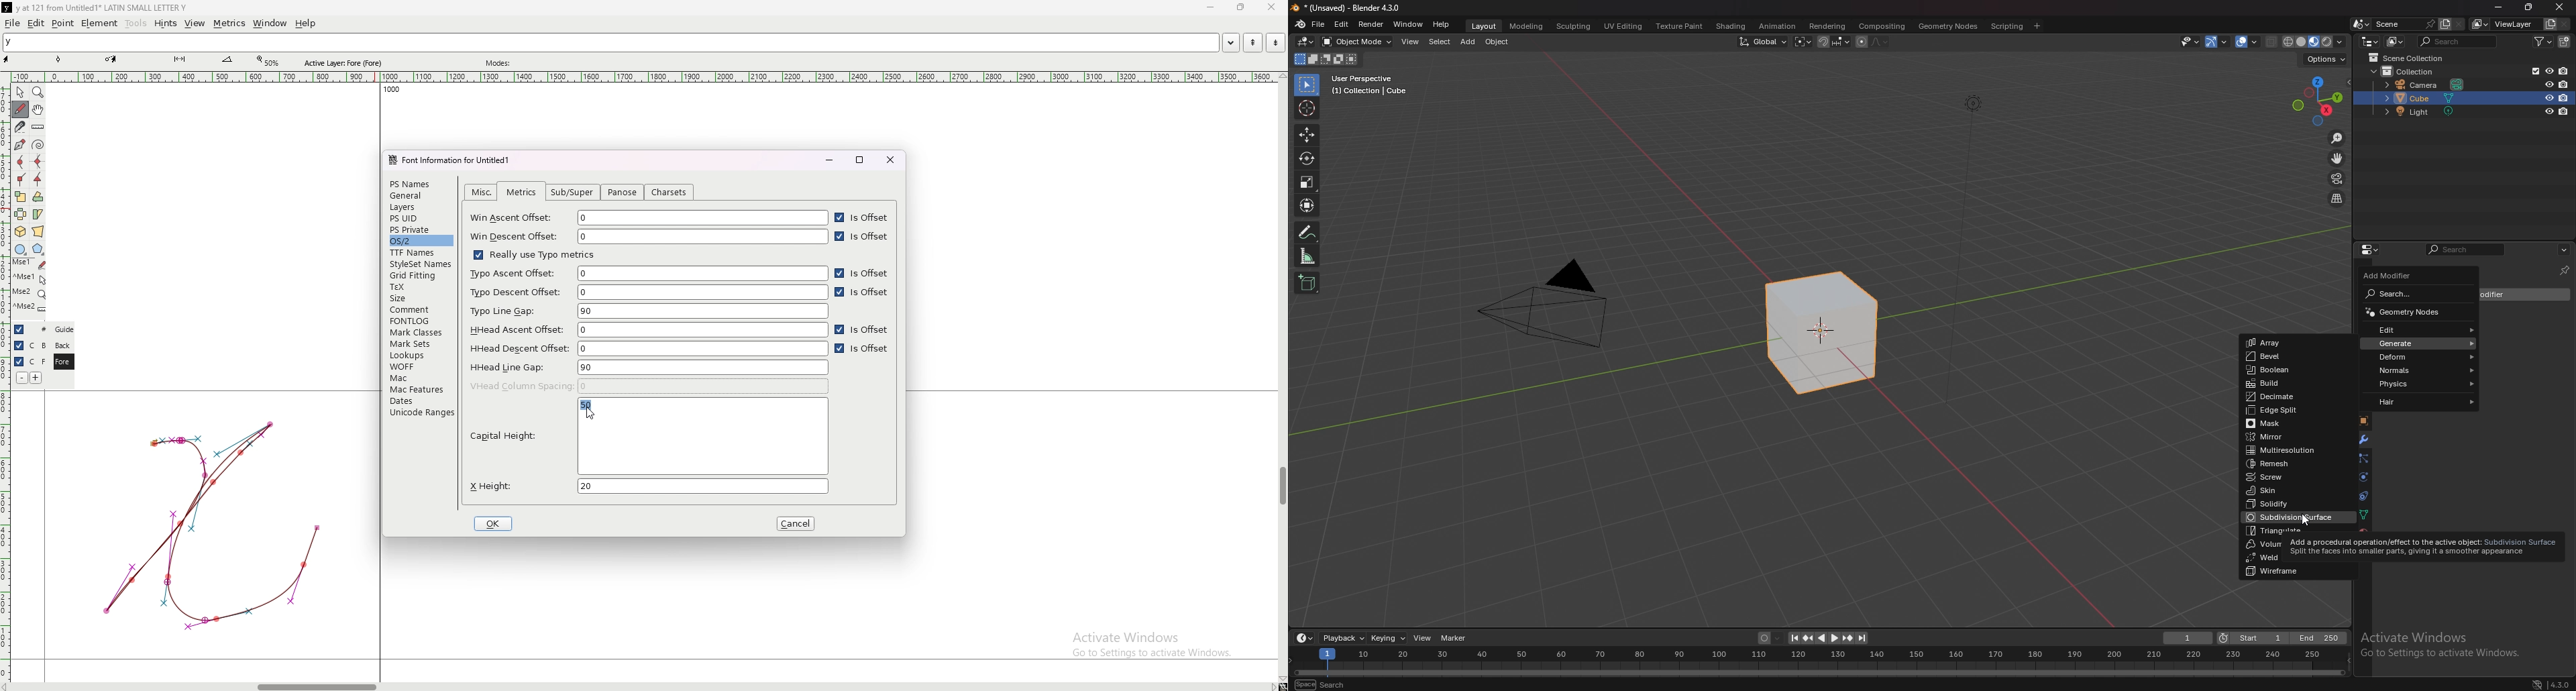 This screenshot has height=700, width=2576. What do you see at coordinates (346, 63) in the screenshot?
I see `active layer` at bounding box center [346, 63].